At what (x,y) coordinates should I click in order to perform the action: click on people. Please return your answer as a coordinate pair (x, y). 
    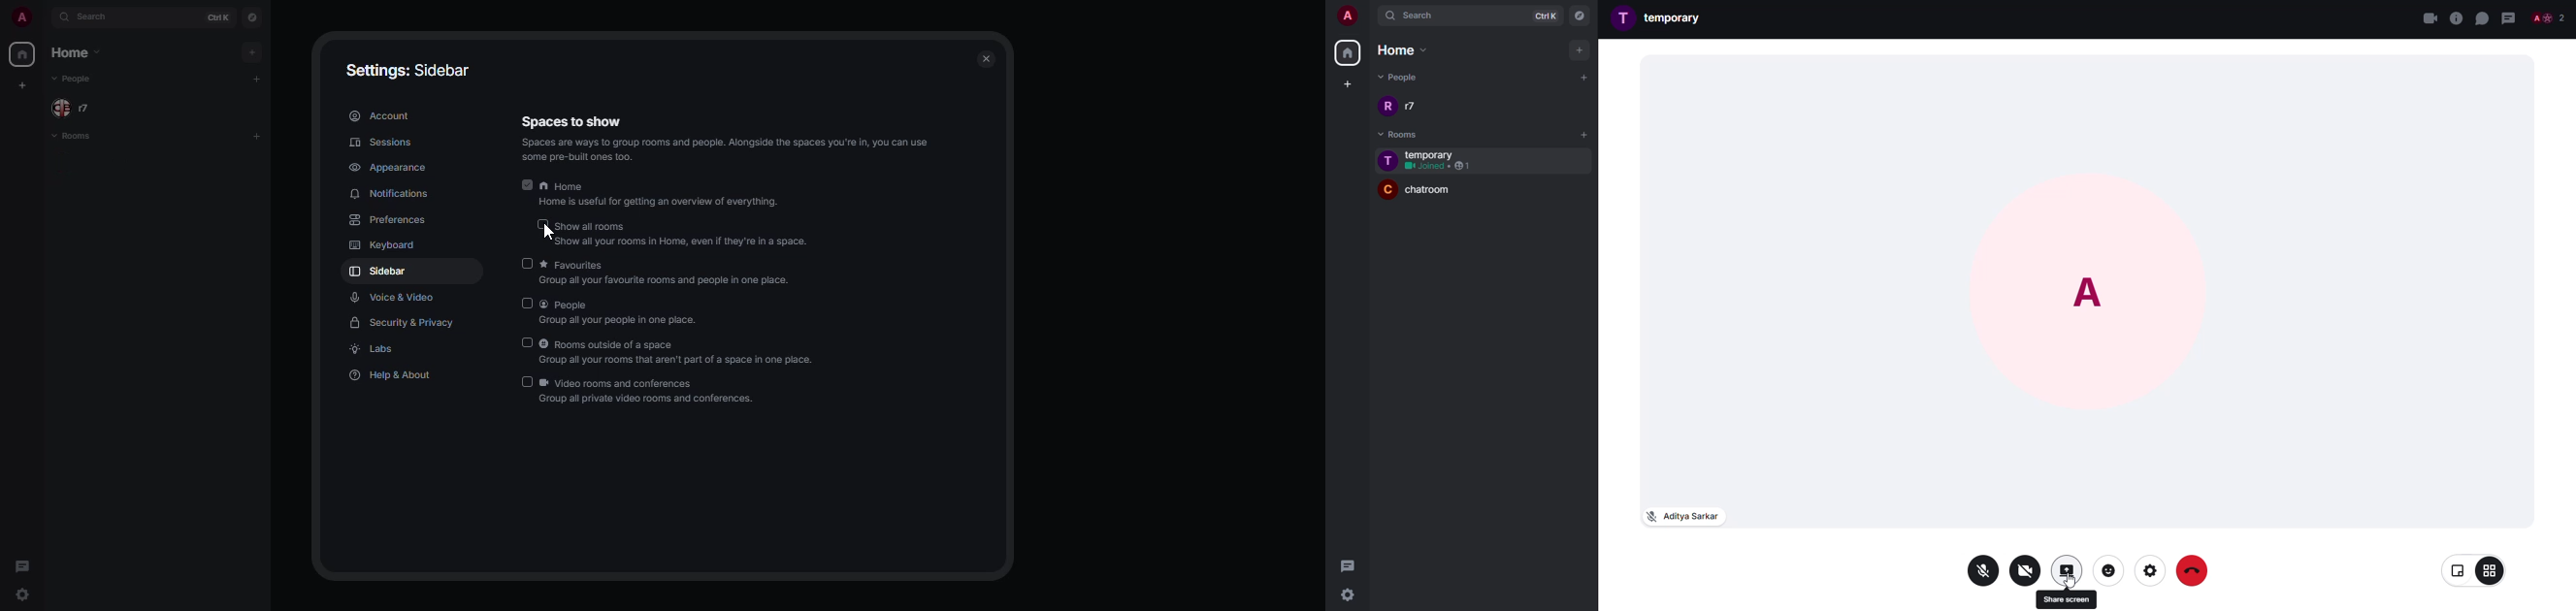
    Looking at the image, I should click on (626, 311).